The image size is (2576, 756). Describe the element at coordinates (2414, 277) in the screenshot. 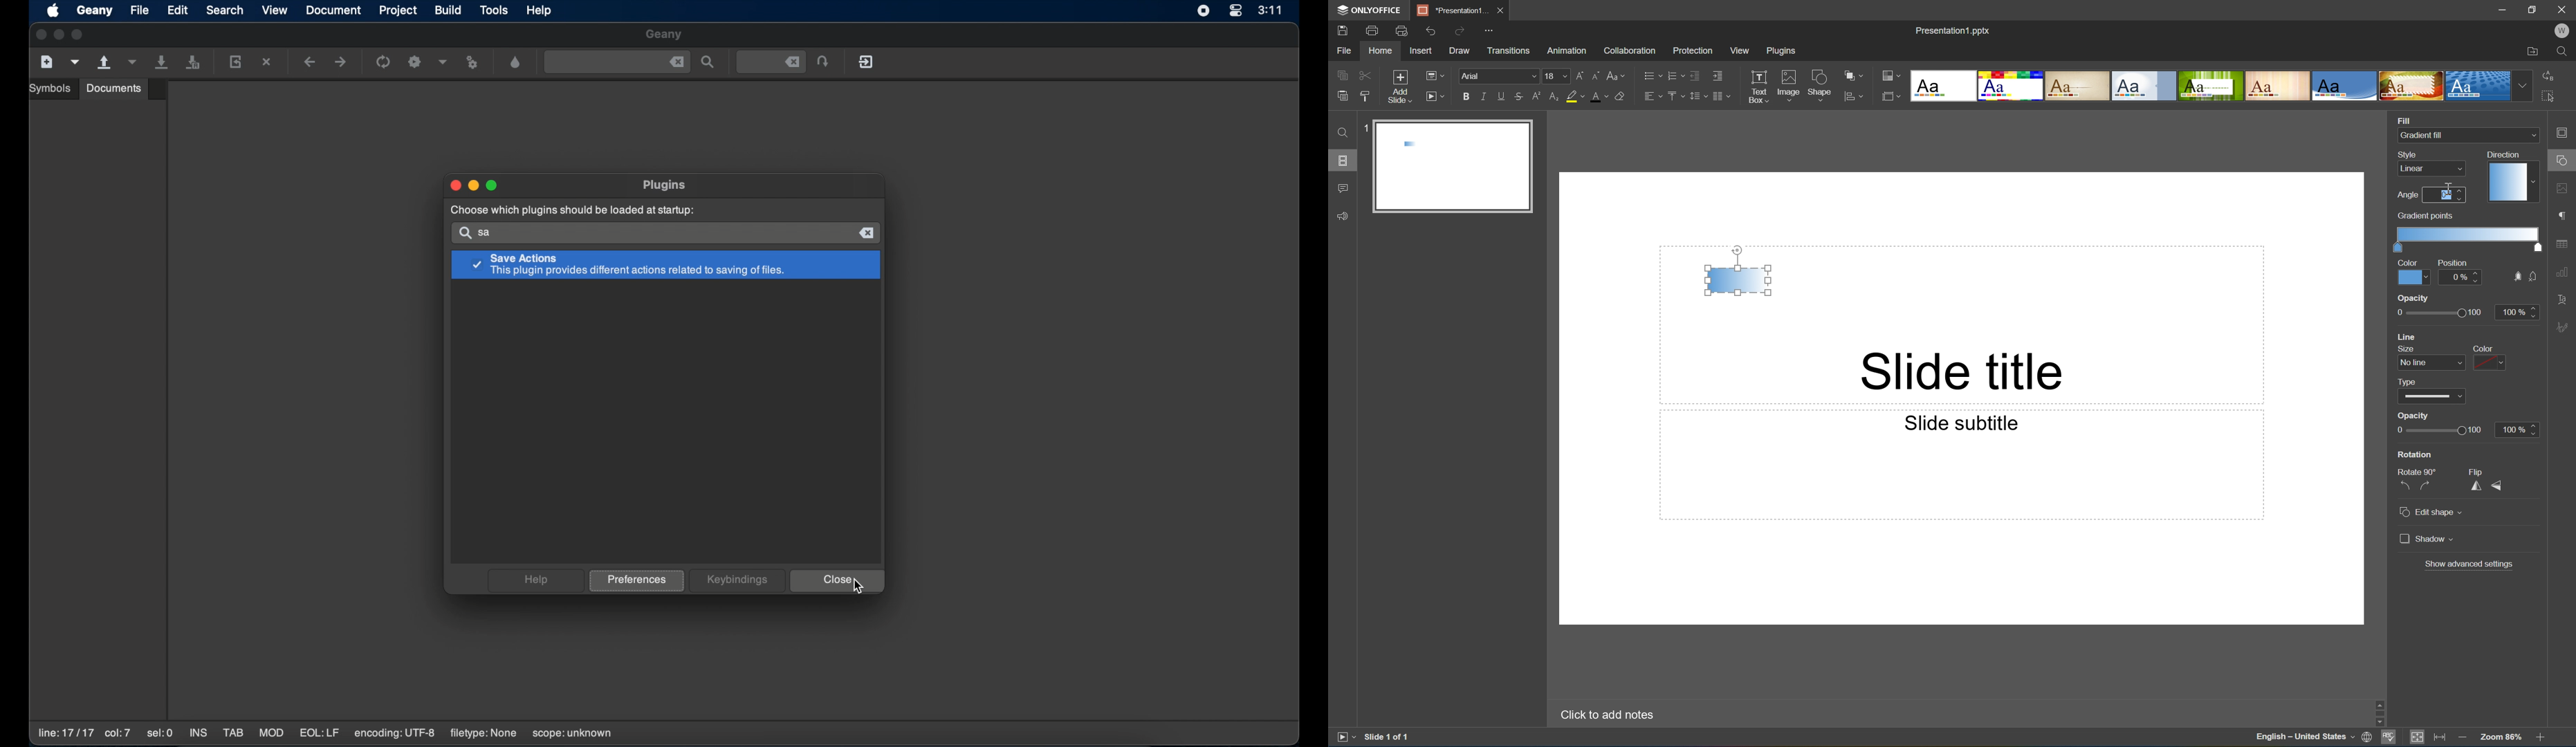

I see `Color` at that location.